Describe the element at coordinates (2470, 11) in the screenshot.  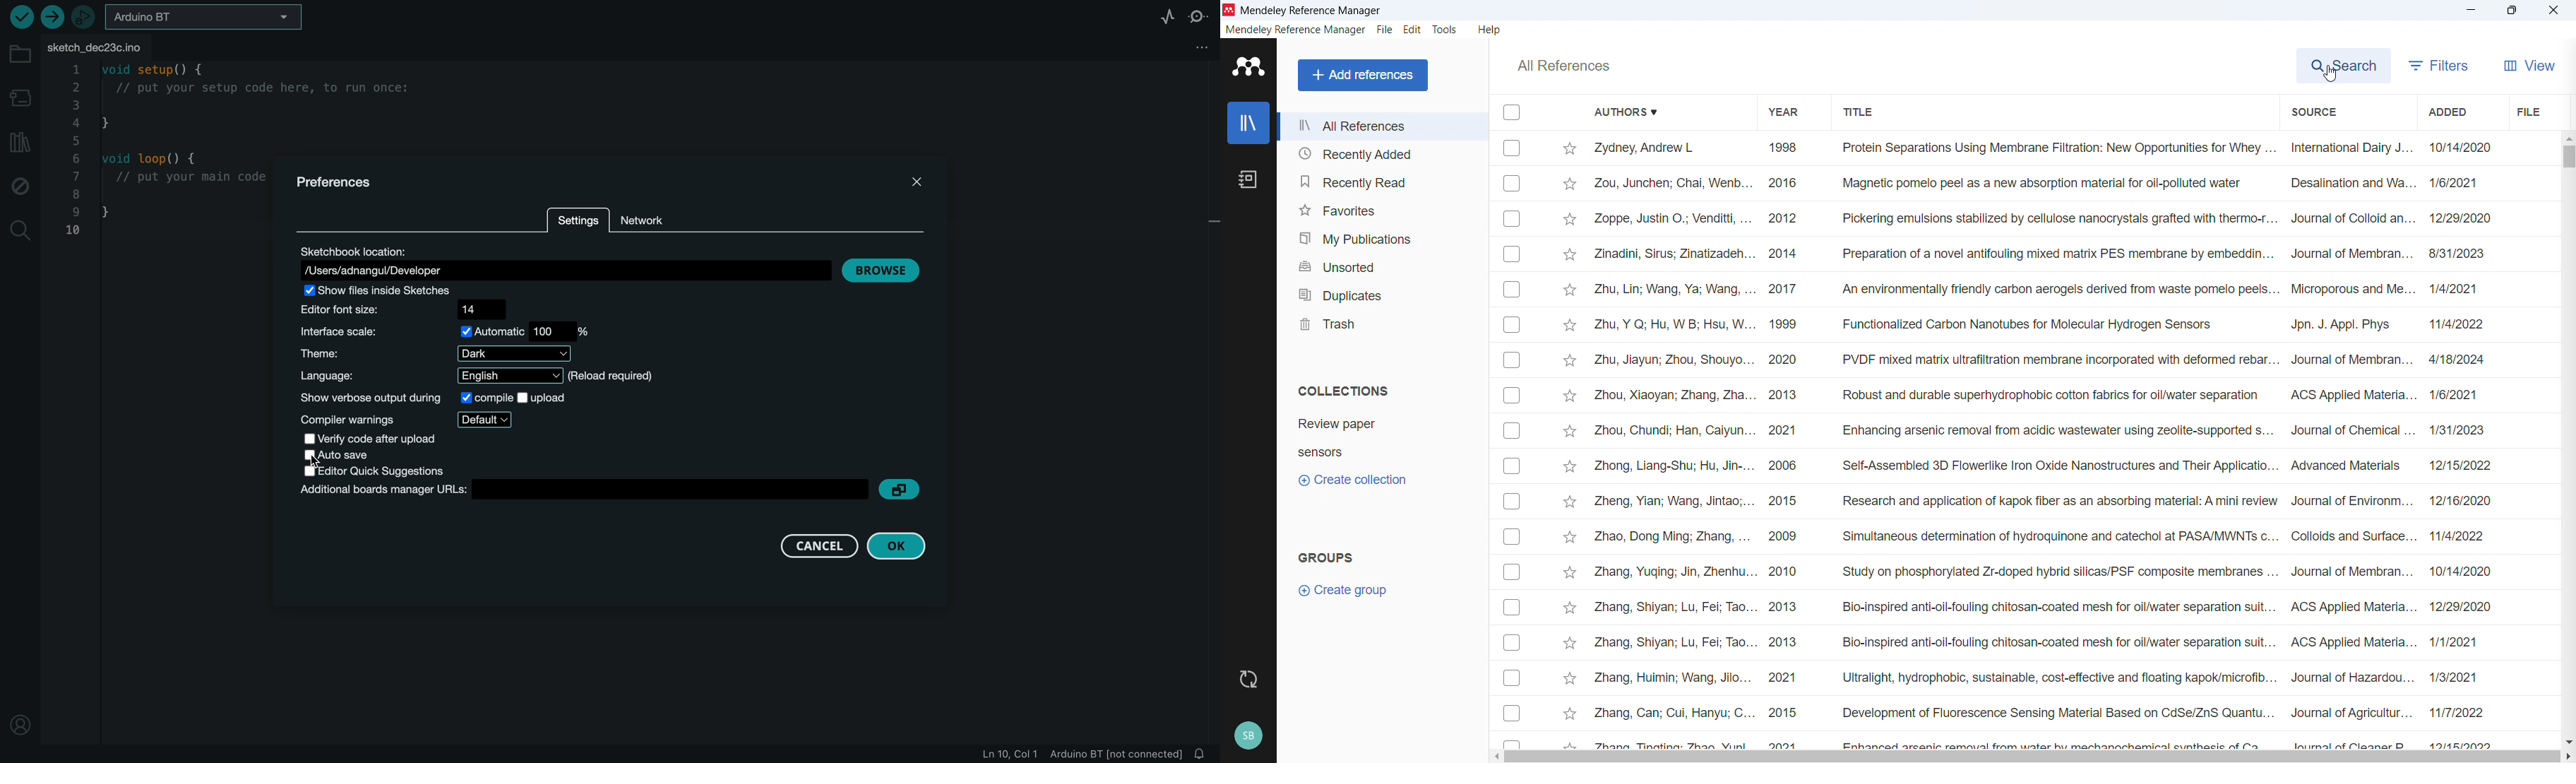
I see `minimise ` at that location.